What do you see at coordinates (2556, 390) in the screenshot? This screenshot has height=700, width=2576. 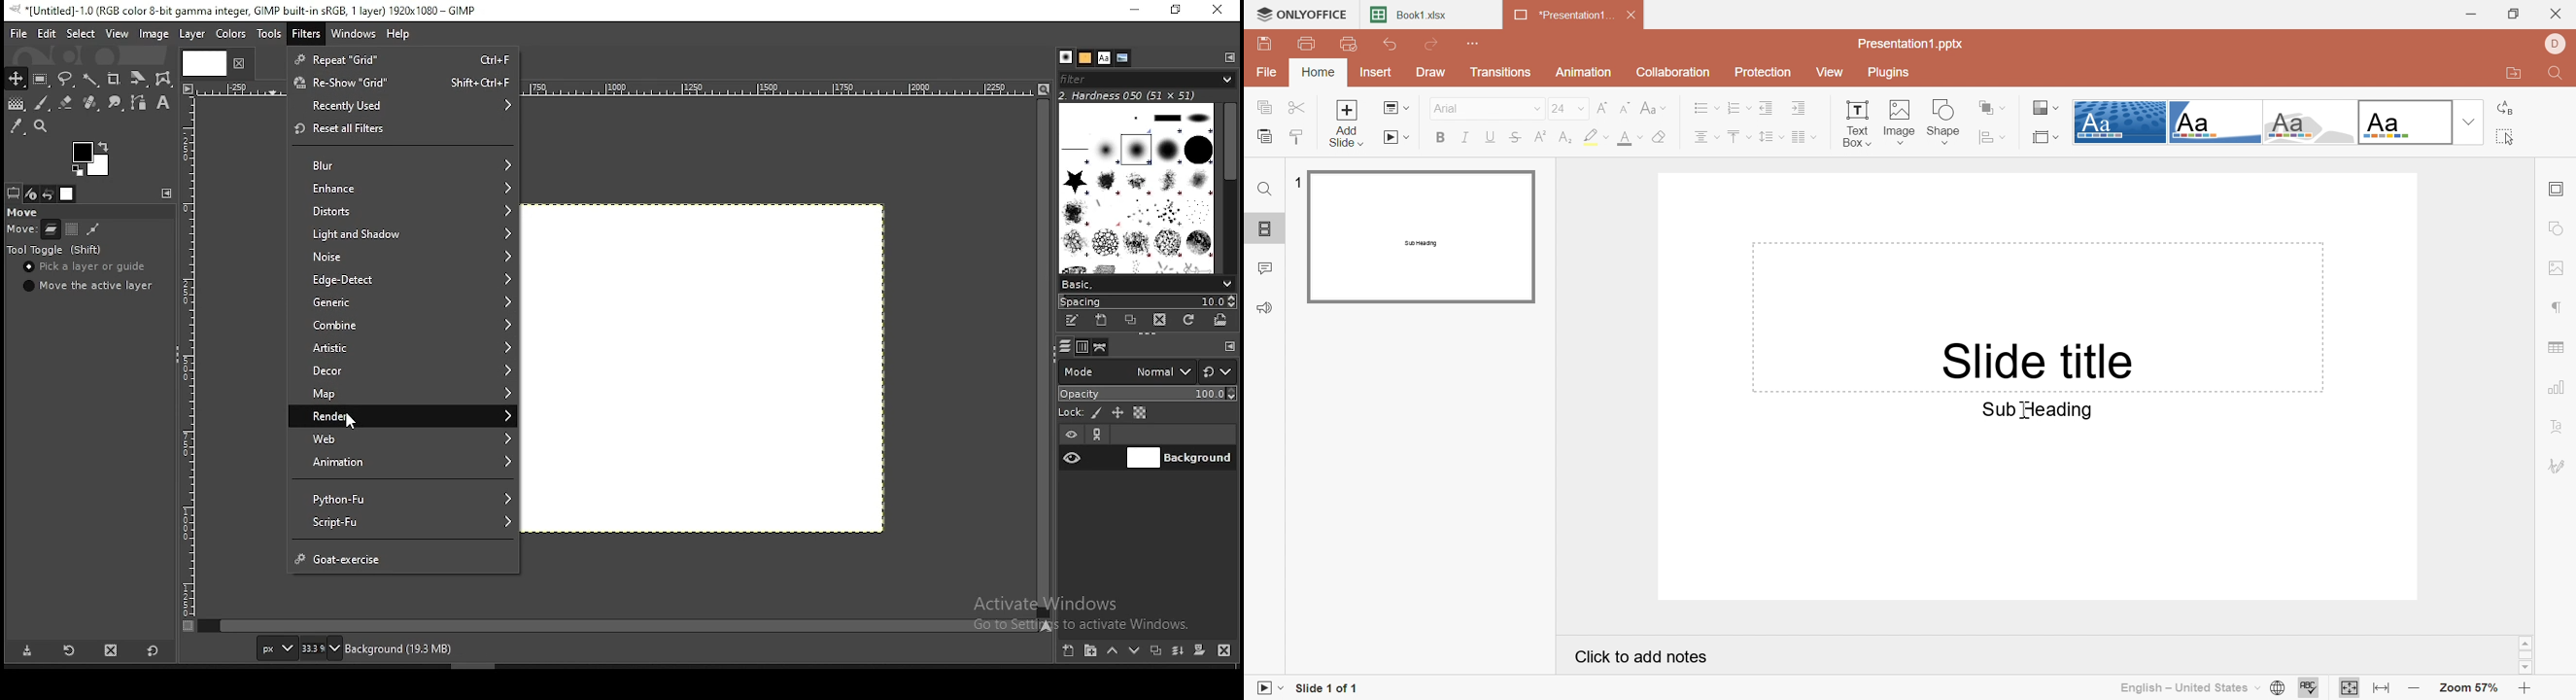 I see `Chart settings` at bounding box center [2556, 390].